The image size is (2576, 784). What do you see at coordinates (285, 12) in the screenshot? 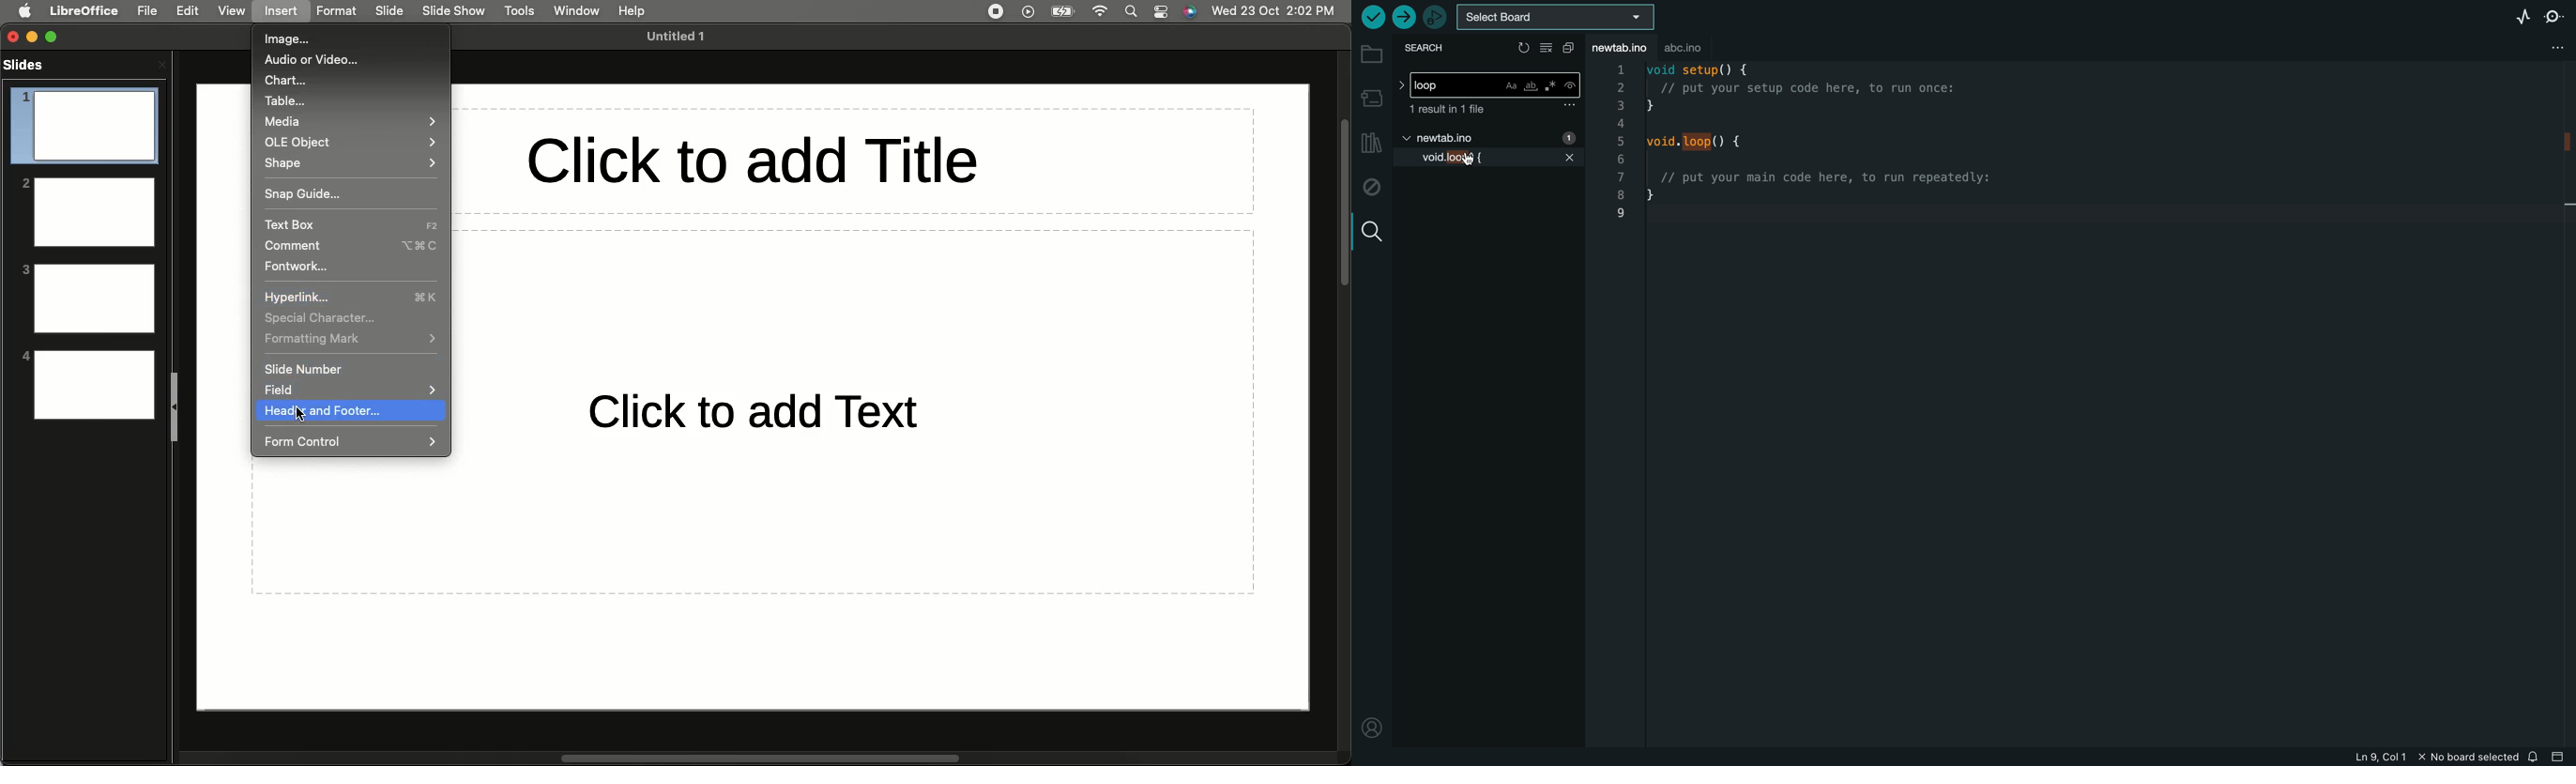
I see `Insert selecte` at bounding box center [285, 12].